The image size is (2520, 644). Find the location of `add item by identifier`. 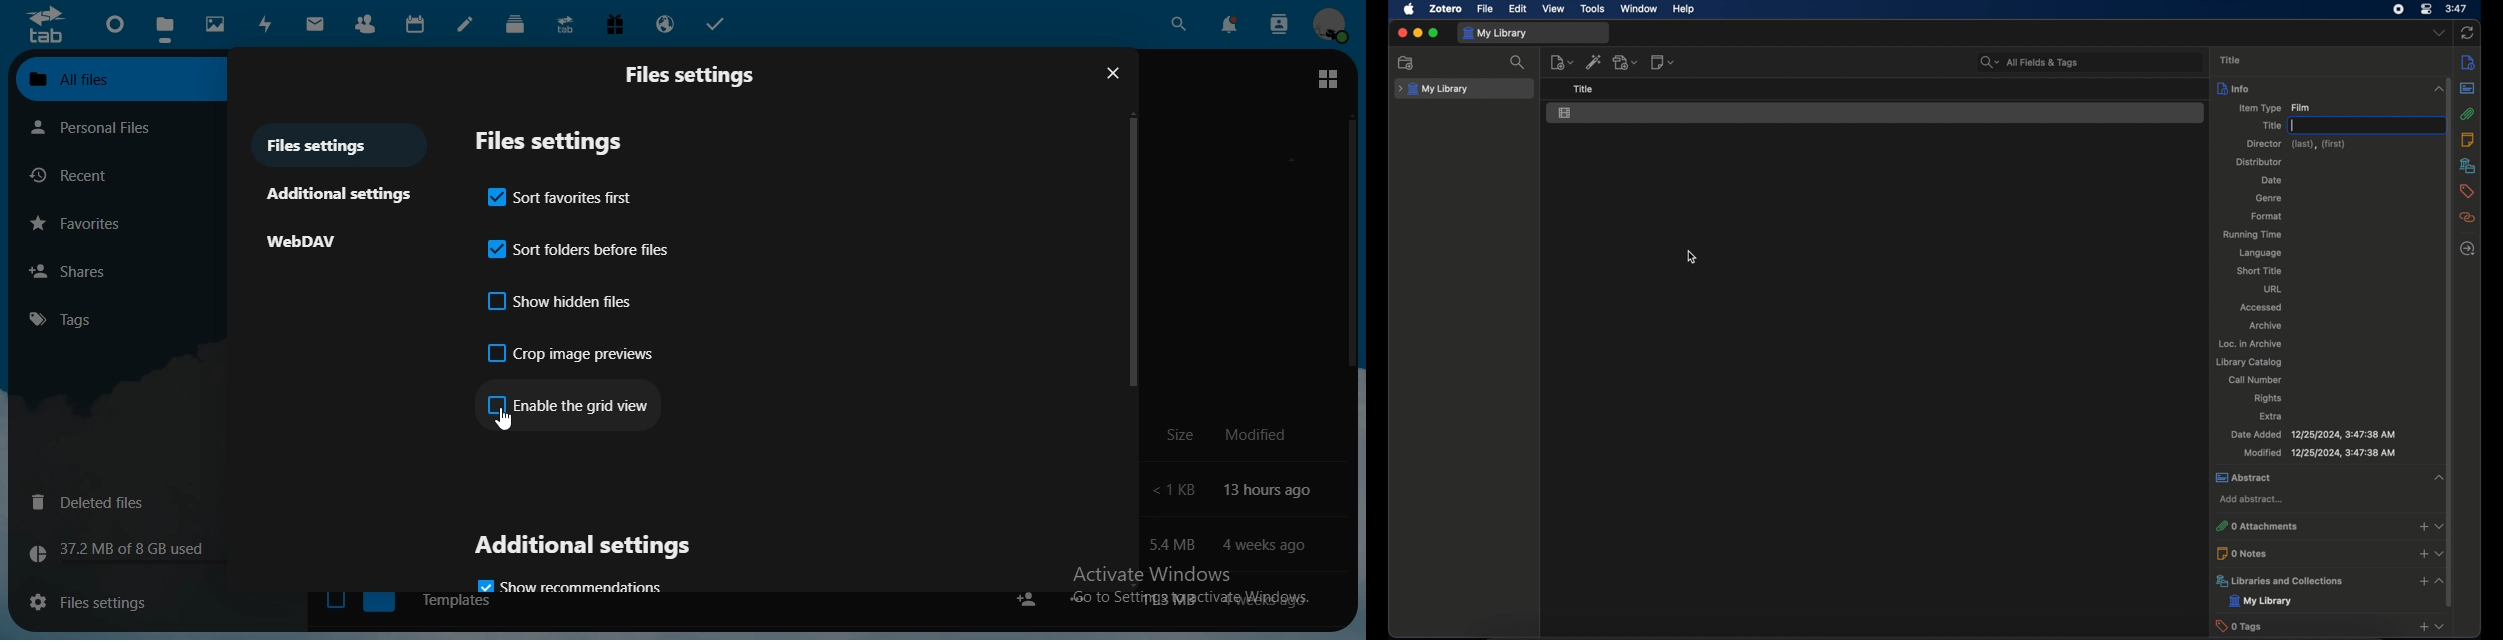

add item by identifier is located at coordinates (1594, 62).